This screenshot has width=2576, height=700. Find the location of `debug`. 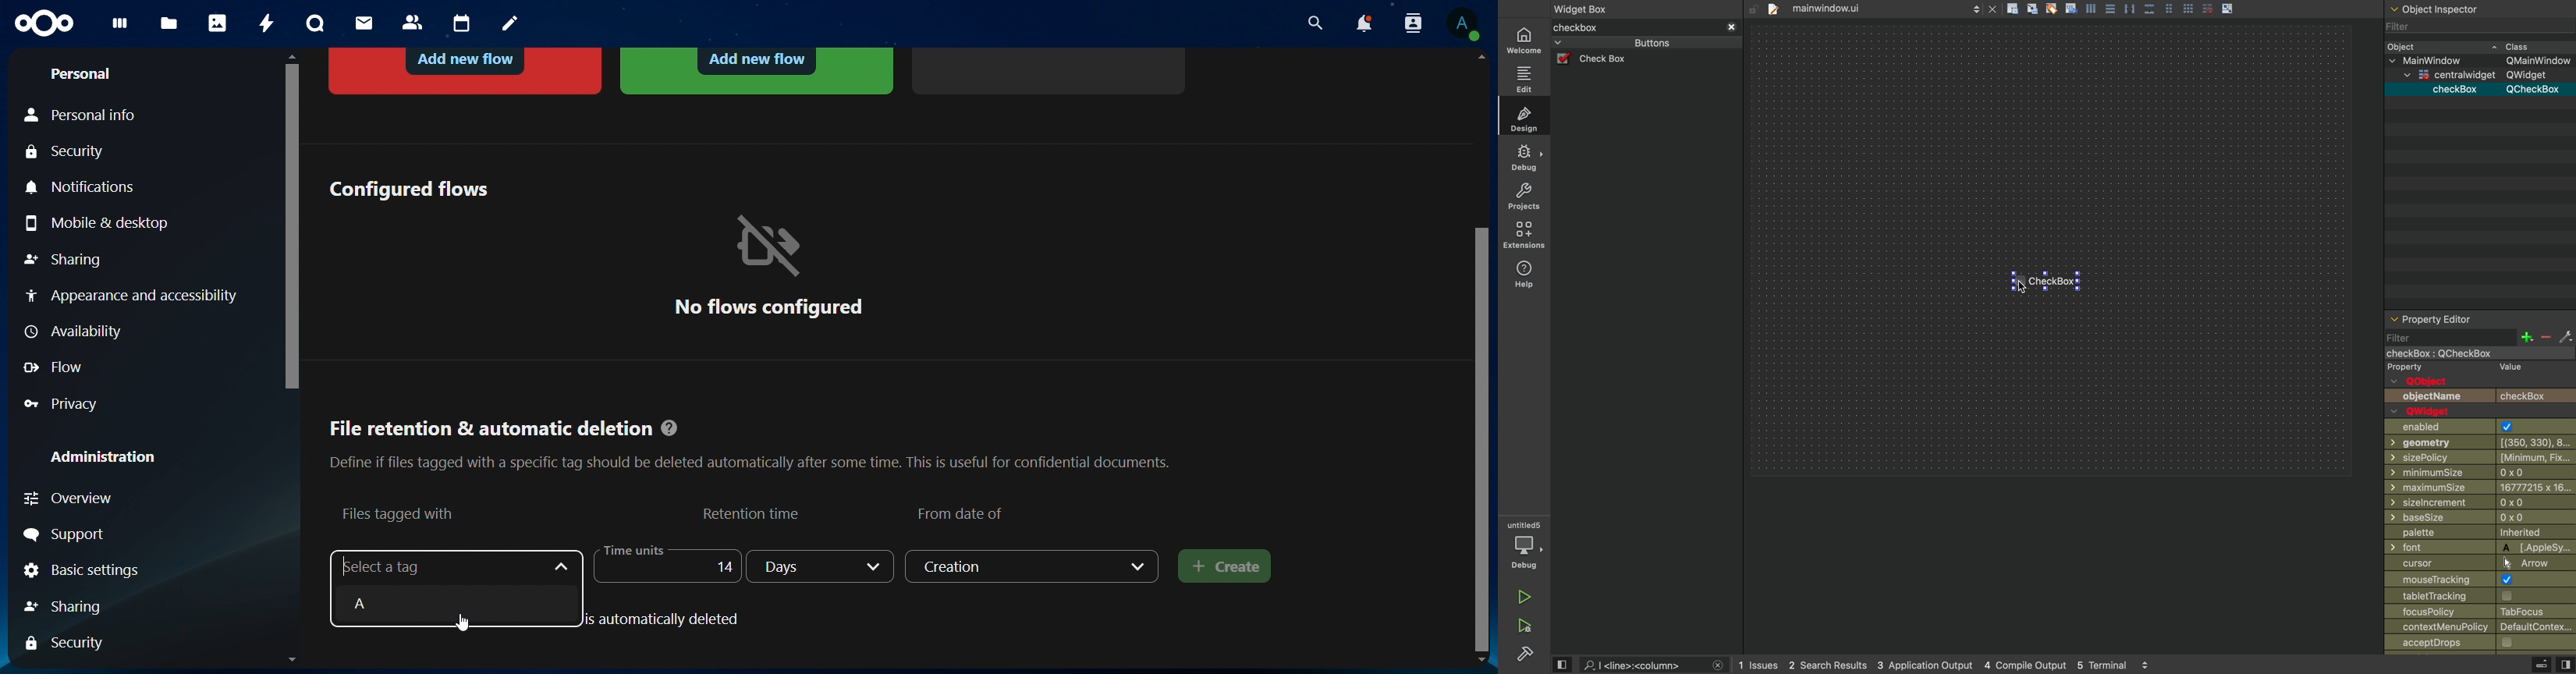

debug is located at coordinates (1524, 544).